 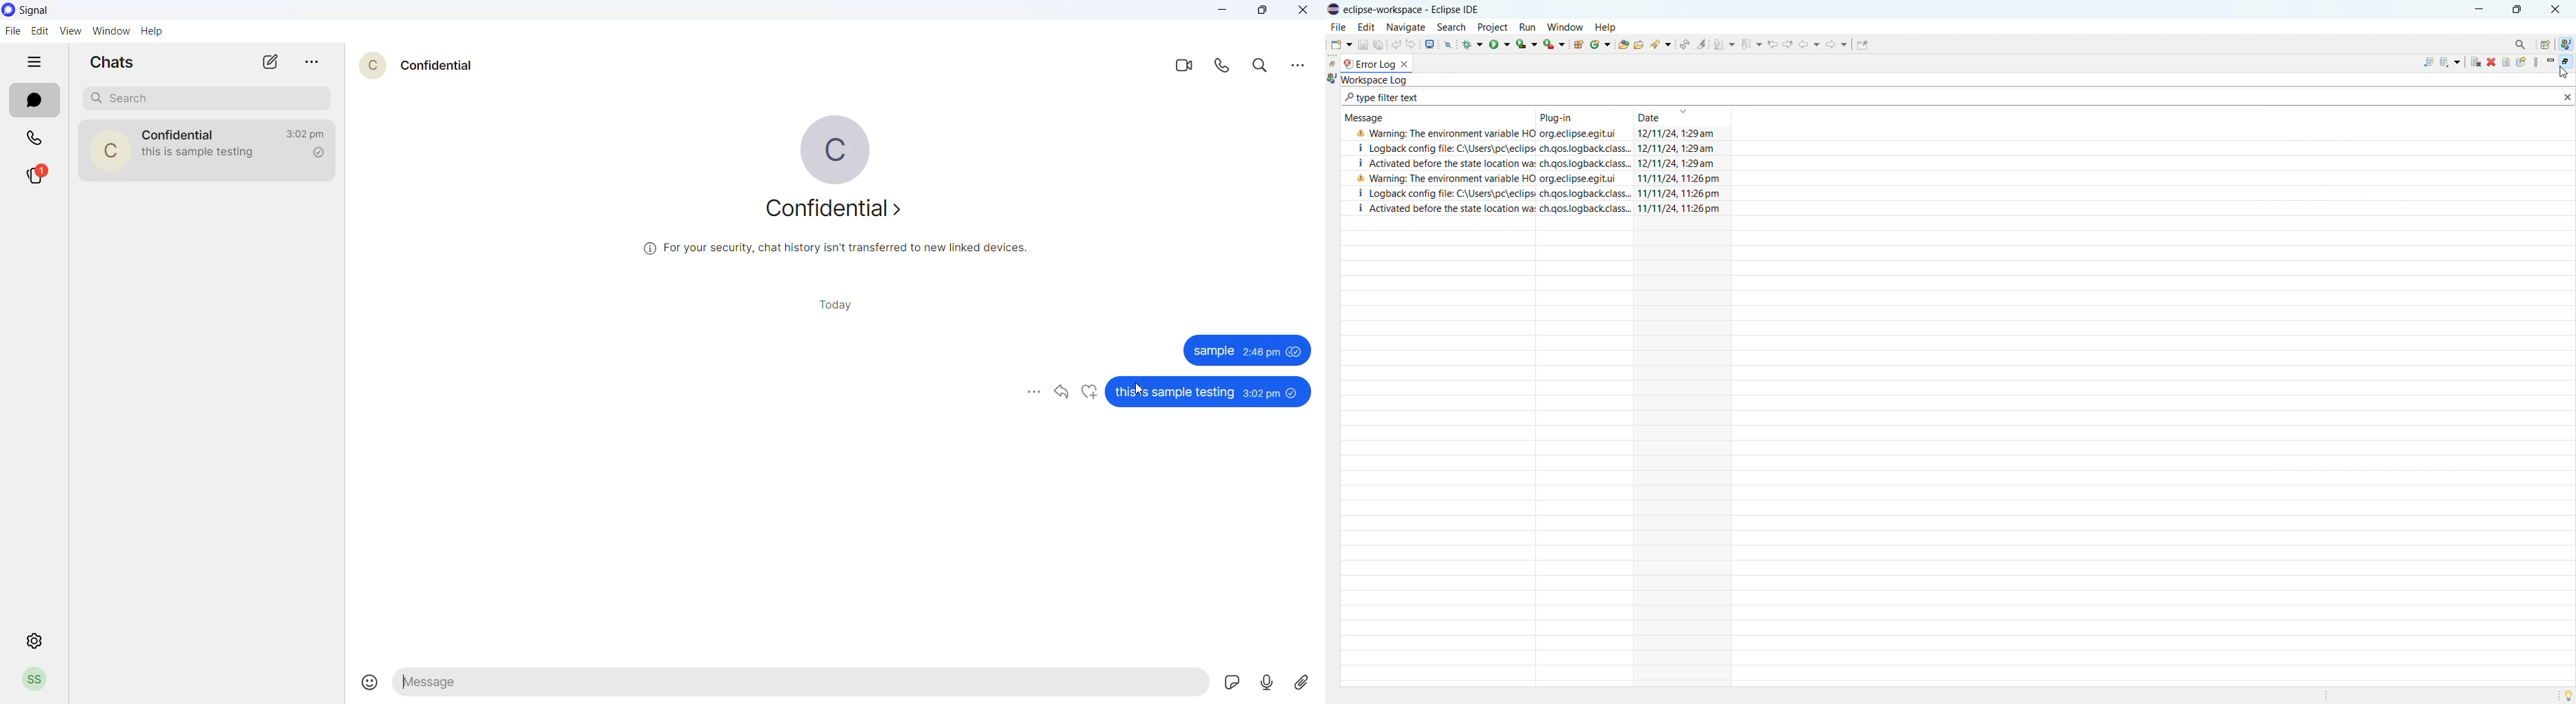 I want to click on options, so click(x=1029, y=393).